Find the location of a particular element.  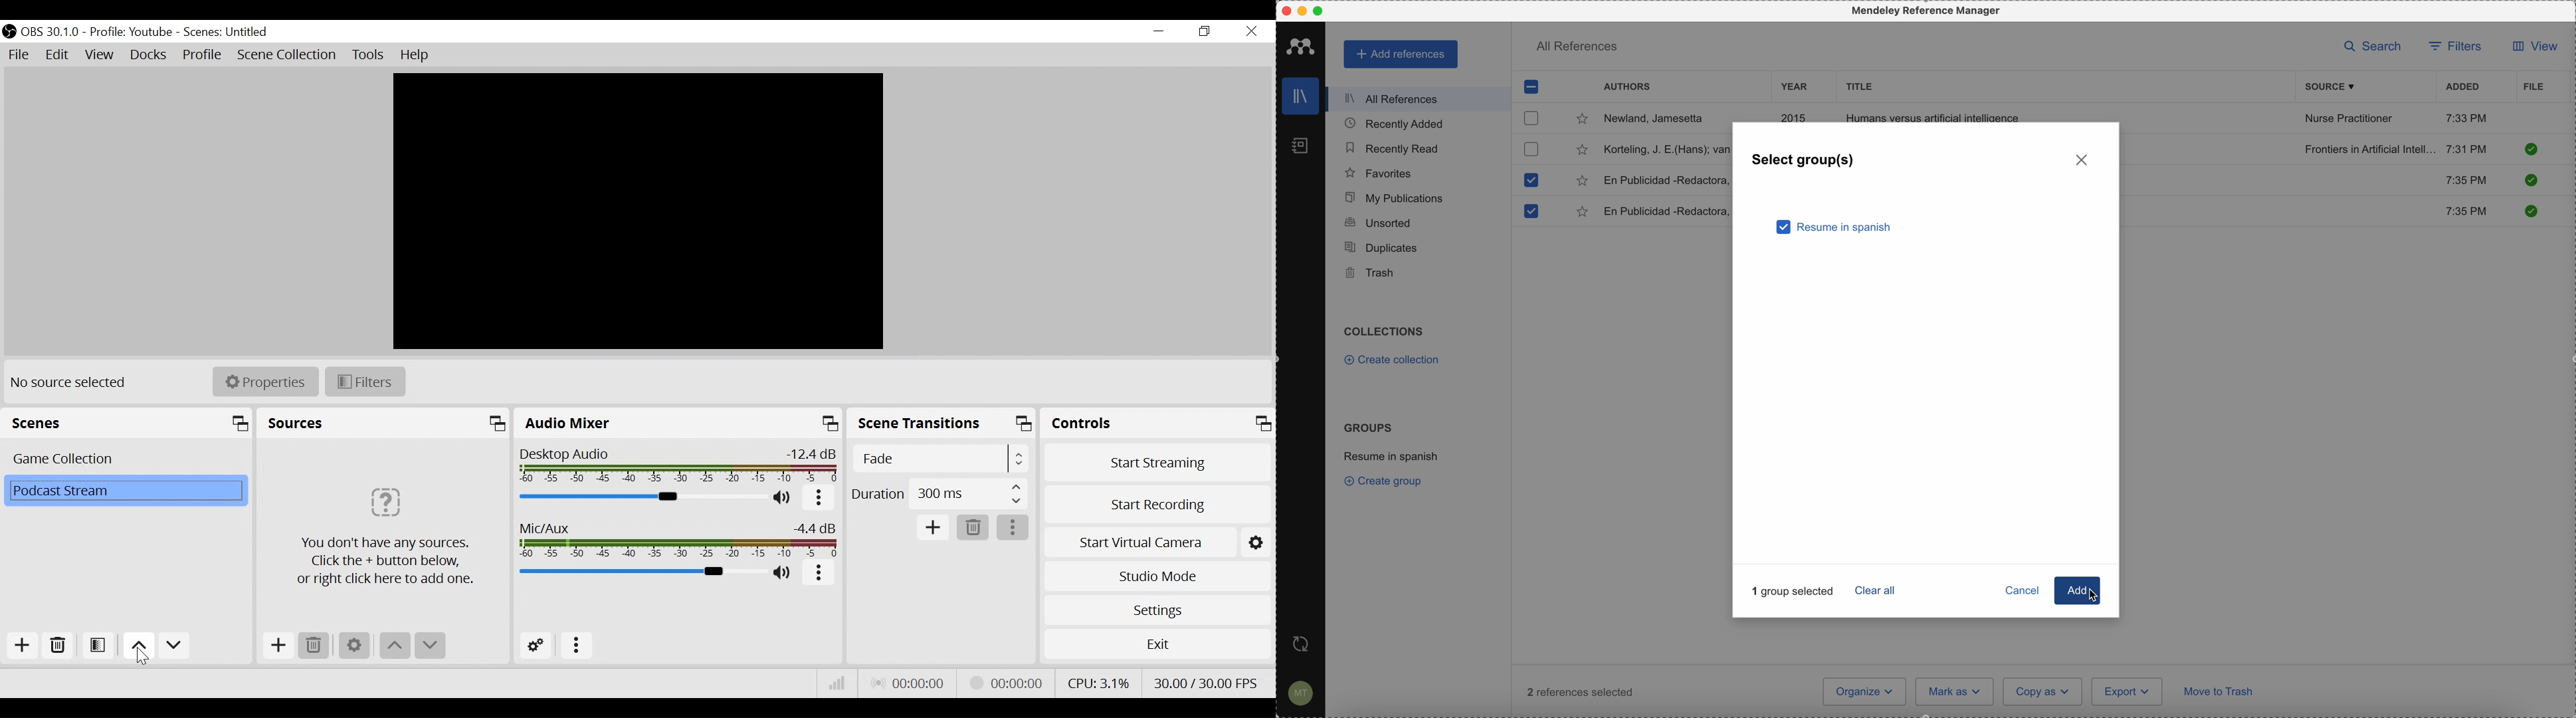

Newland, Jamesetta is located at coordinates (1658, 119).